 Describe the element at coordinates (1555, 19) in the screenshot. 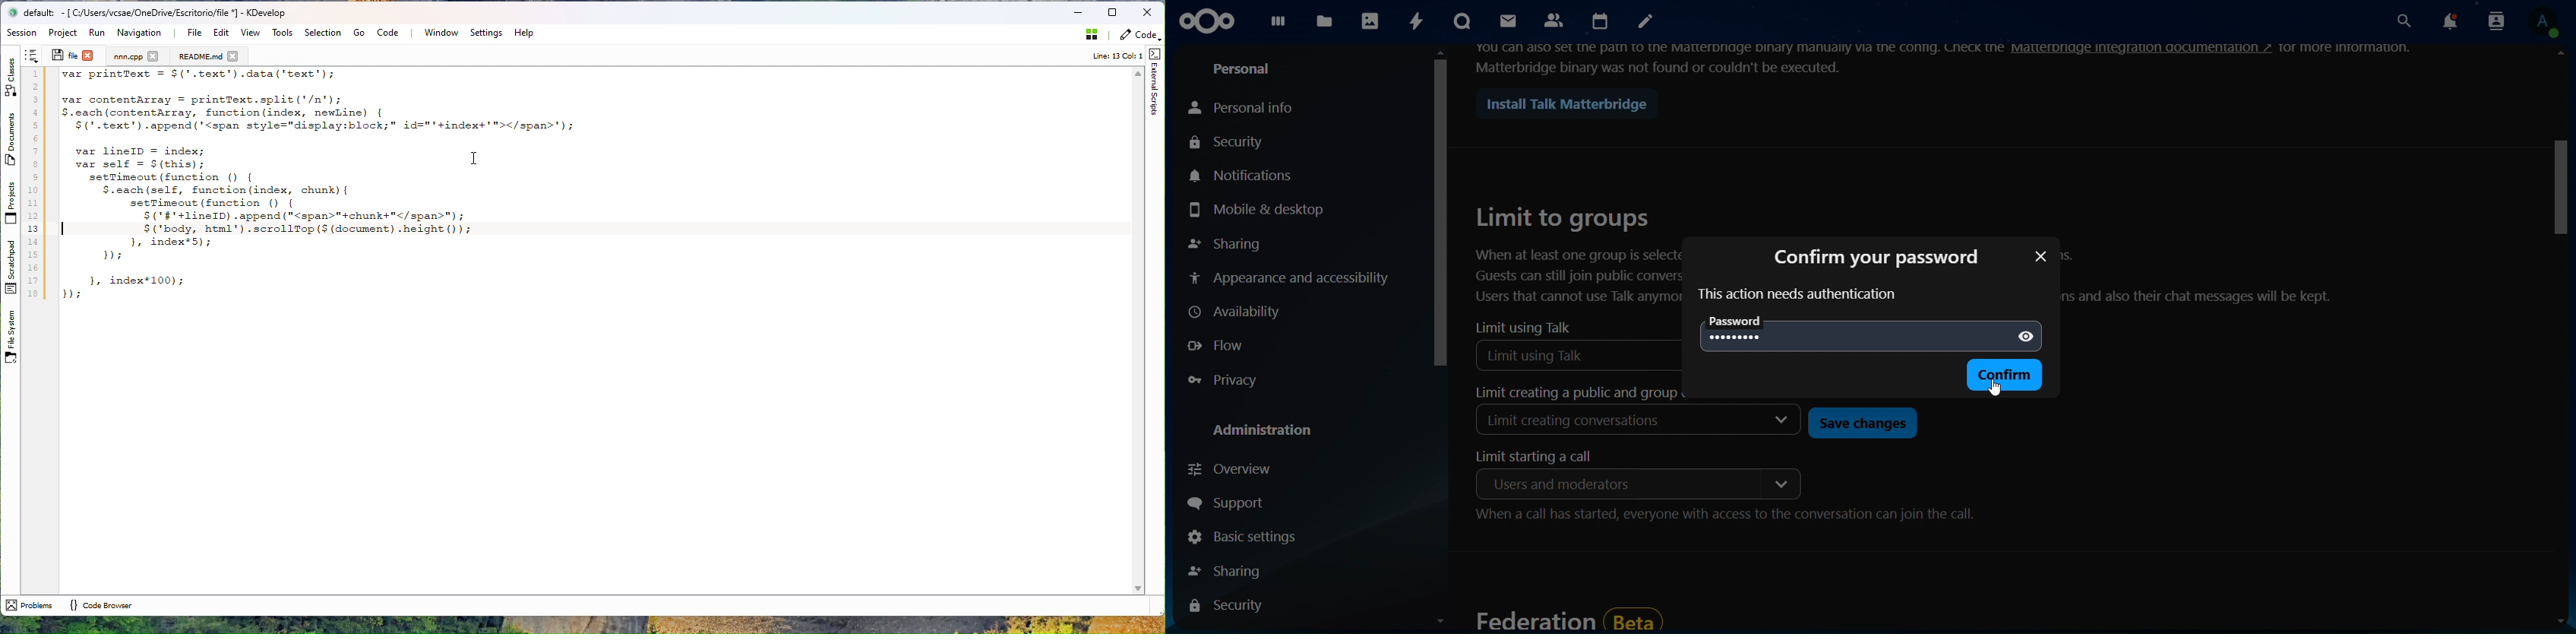

I see `contacts` at that location.